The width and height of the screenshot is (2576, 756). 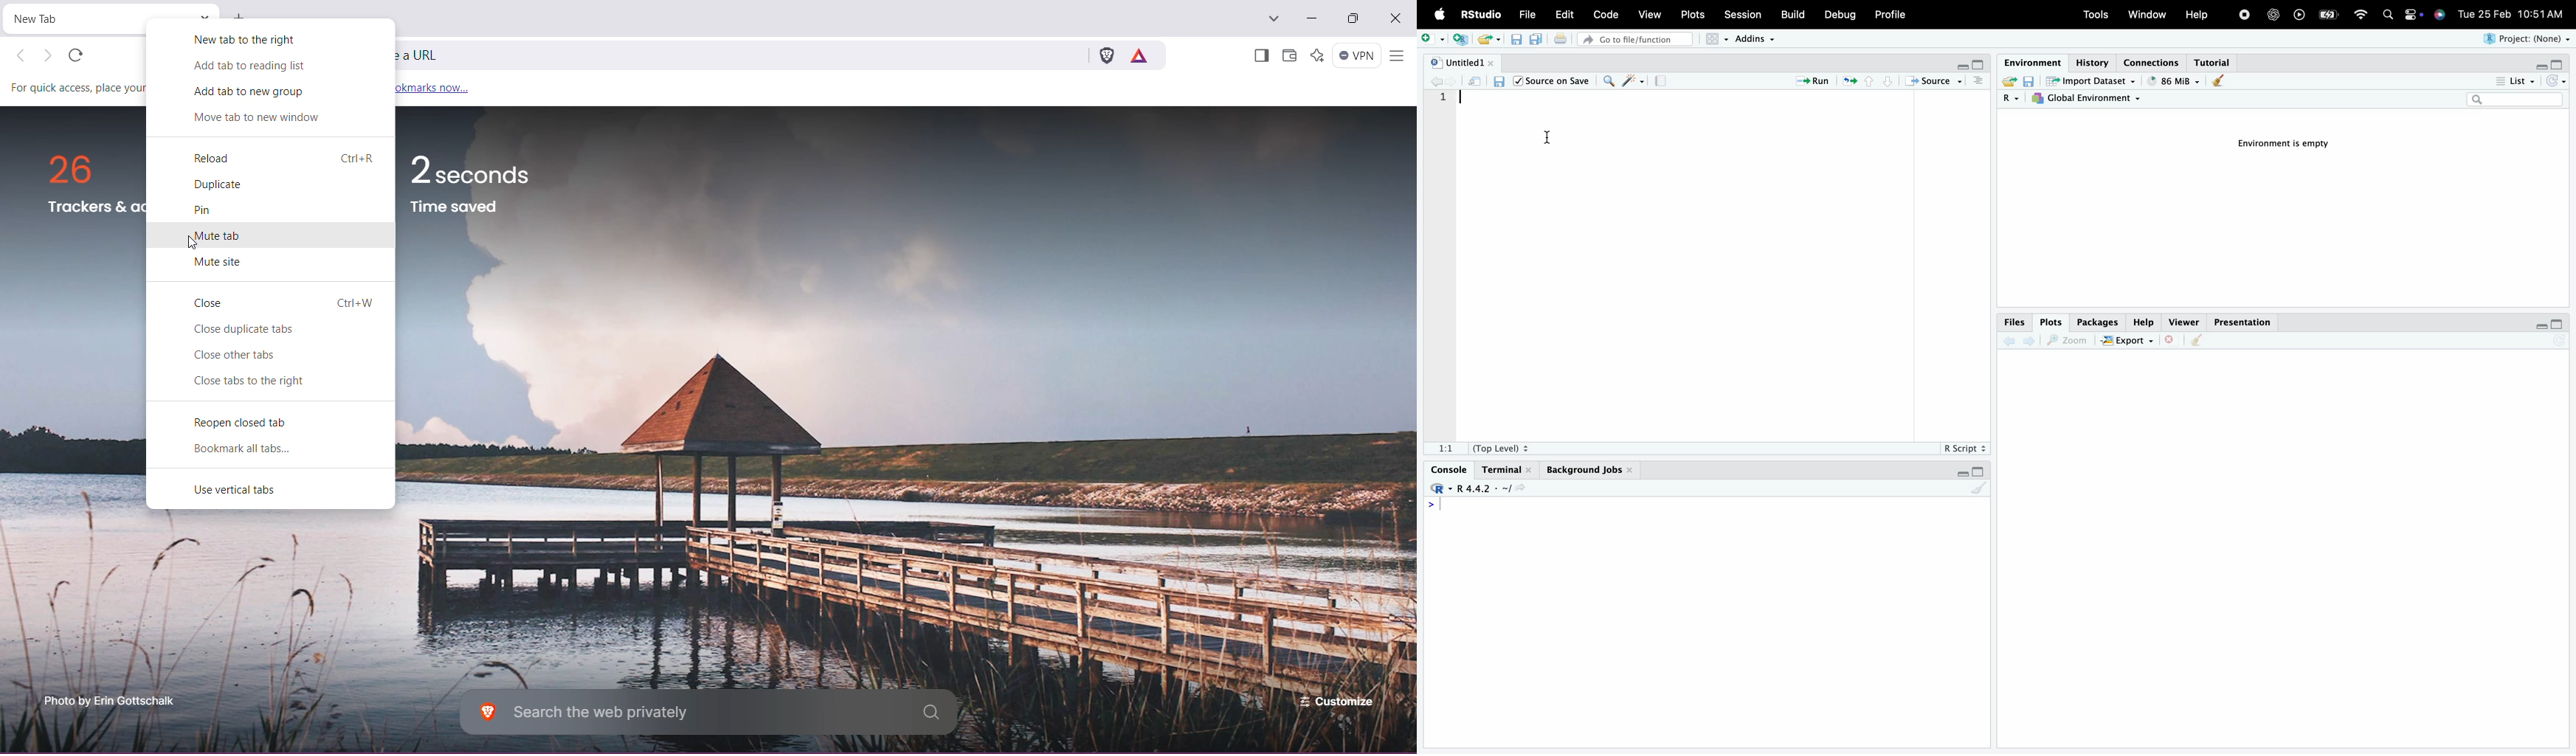 I want to click on maximise, so click(x=1980, y=63).